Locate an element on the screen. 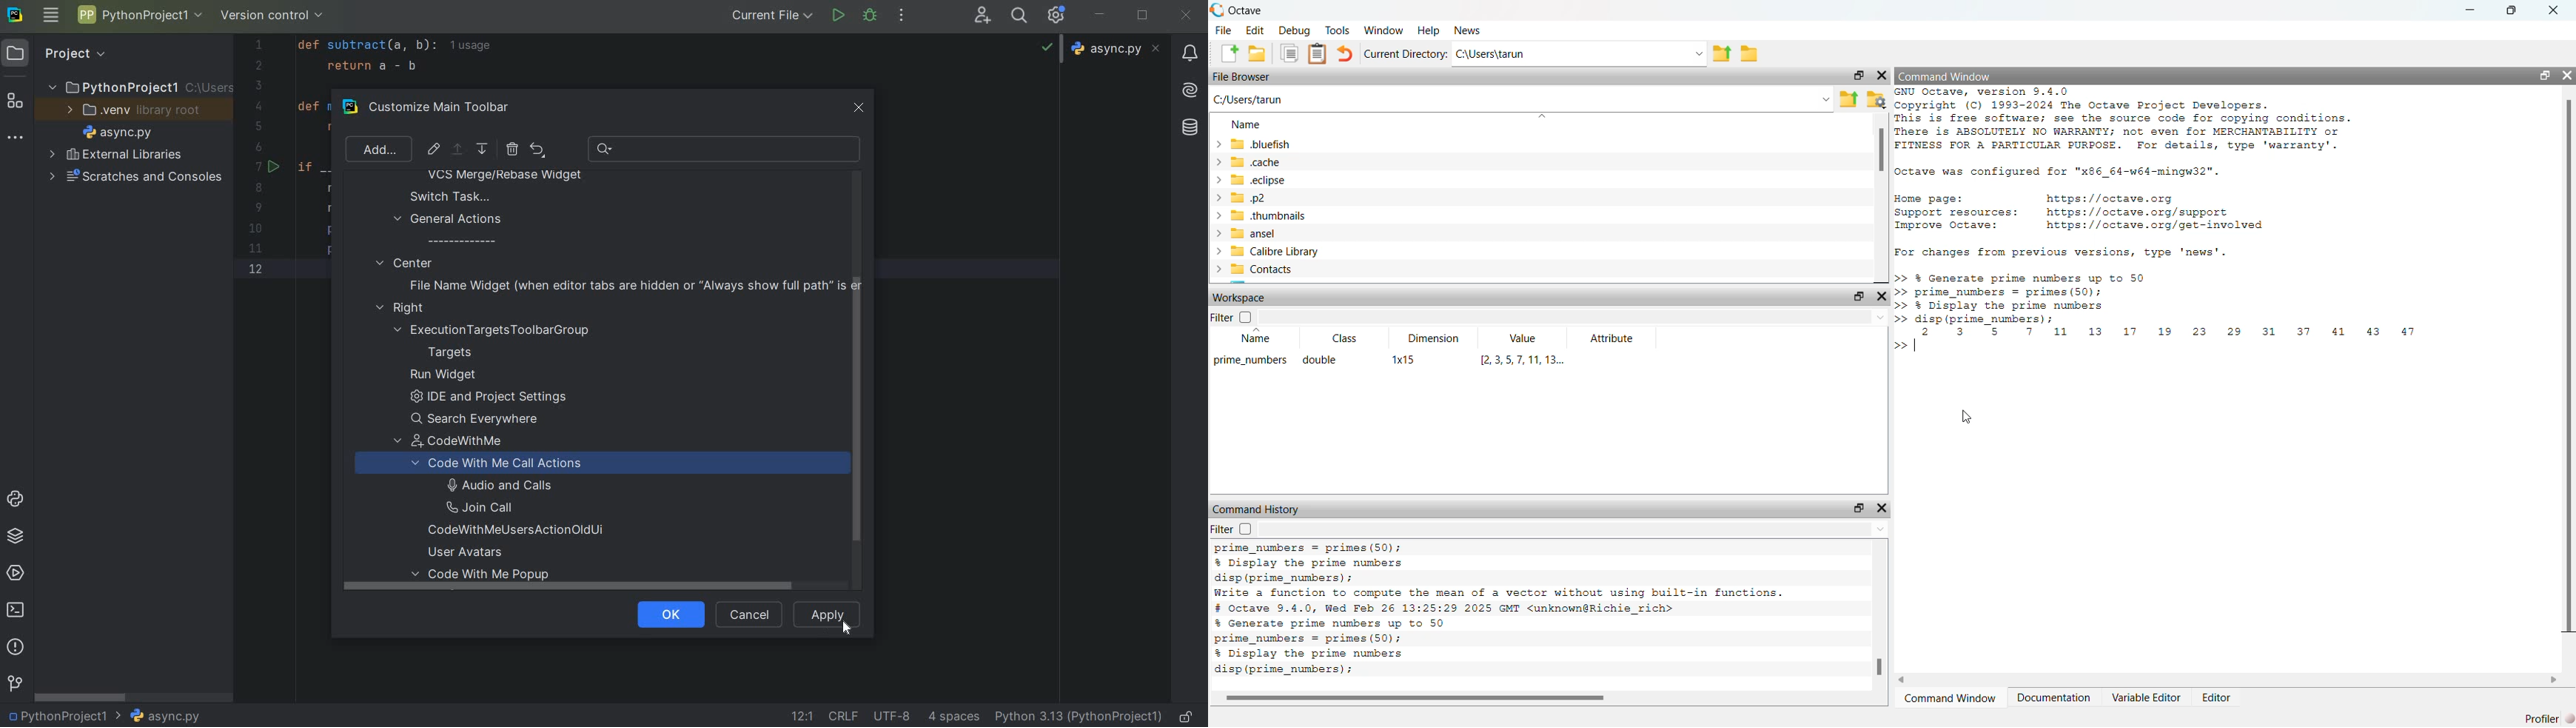 This screenshot has height=728, width=2576. scrollbar is located at coordinates (854, 430).